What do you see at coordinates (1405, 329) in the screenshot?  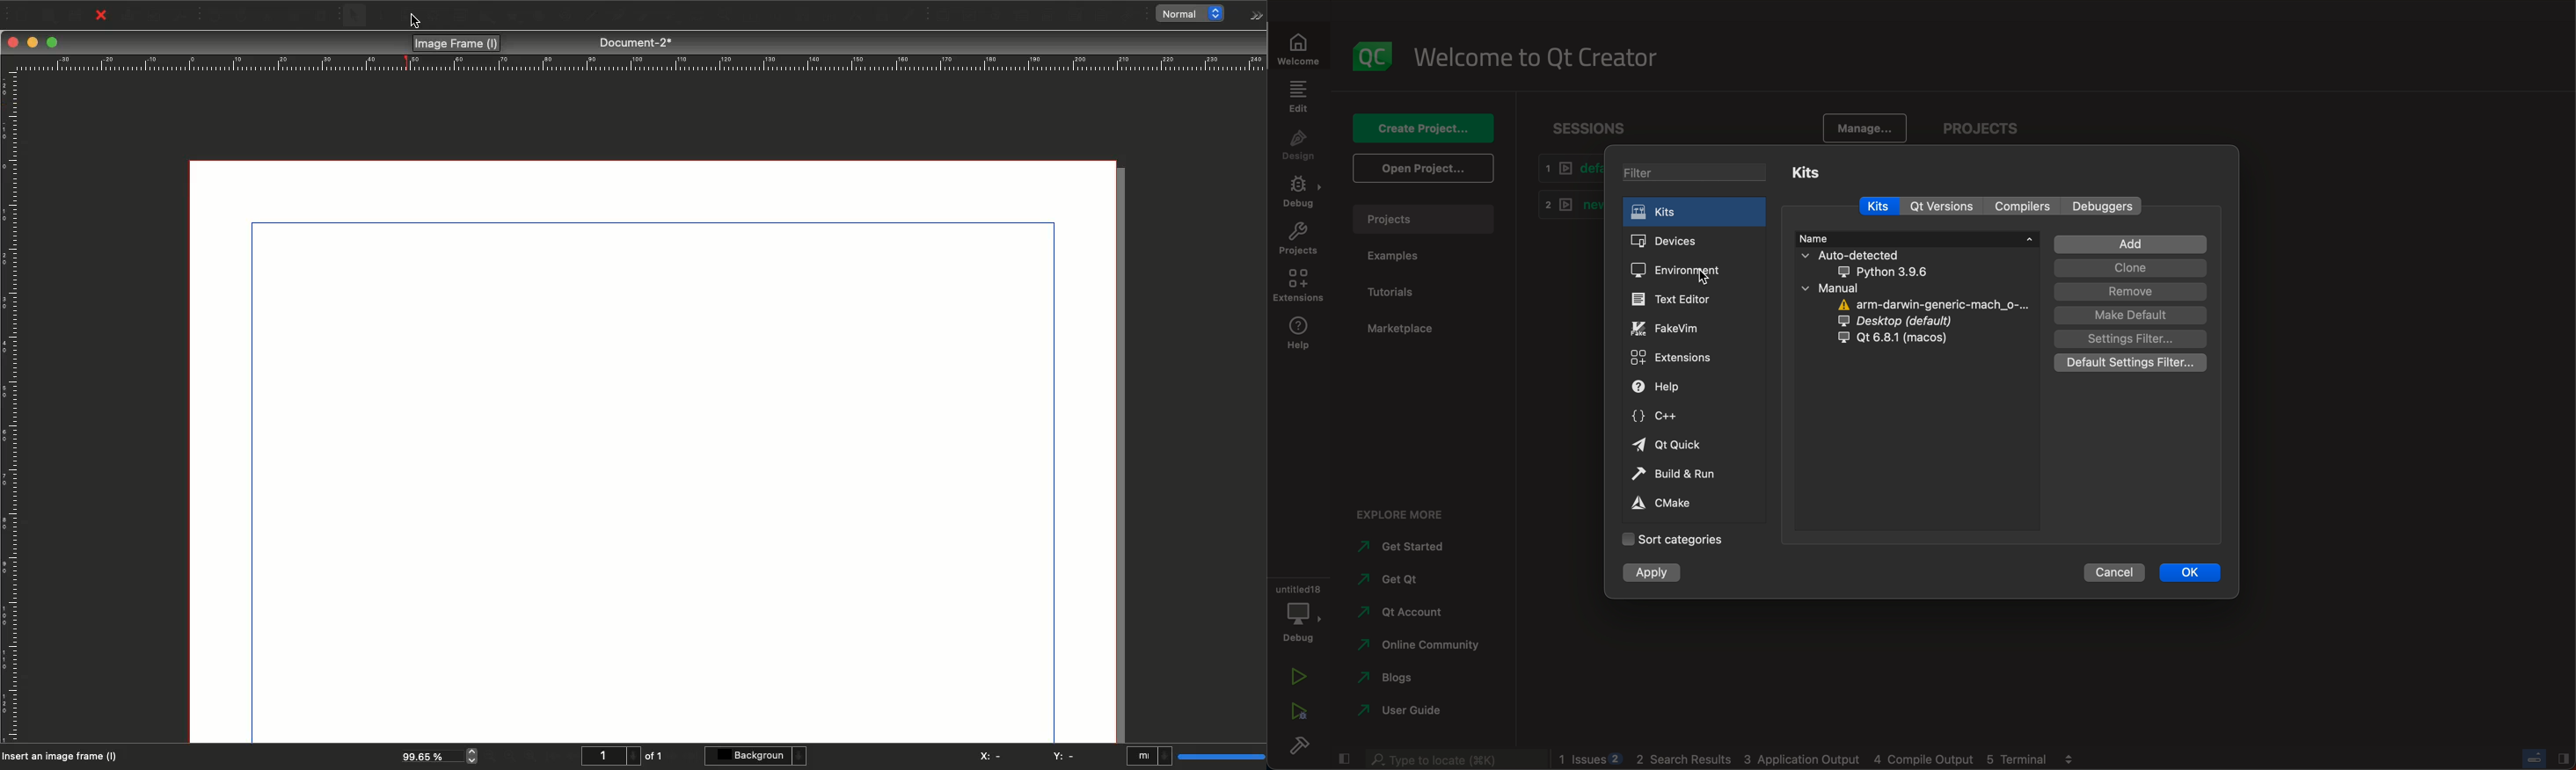 I see `marketplace` at bounding box center [1405, 329].